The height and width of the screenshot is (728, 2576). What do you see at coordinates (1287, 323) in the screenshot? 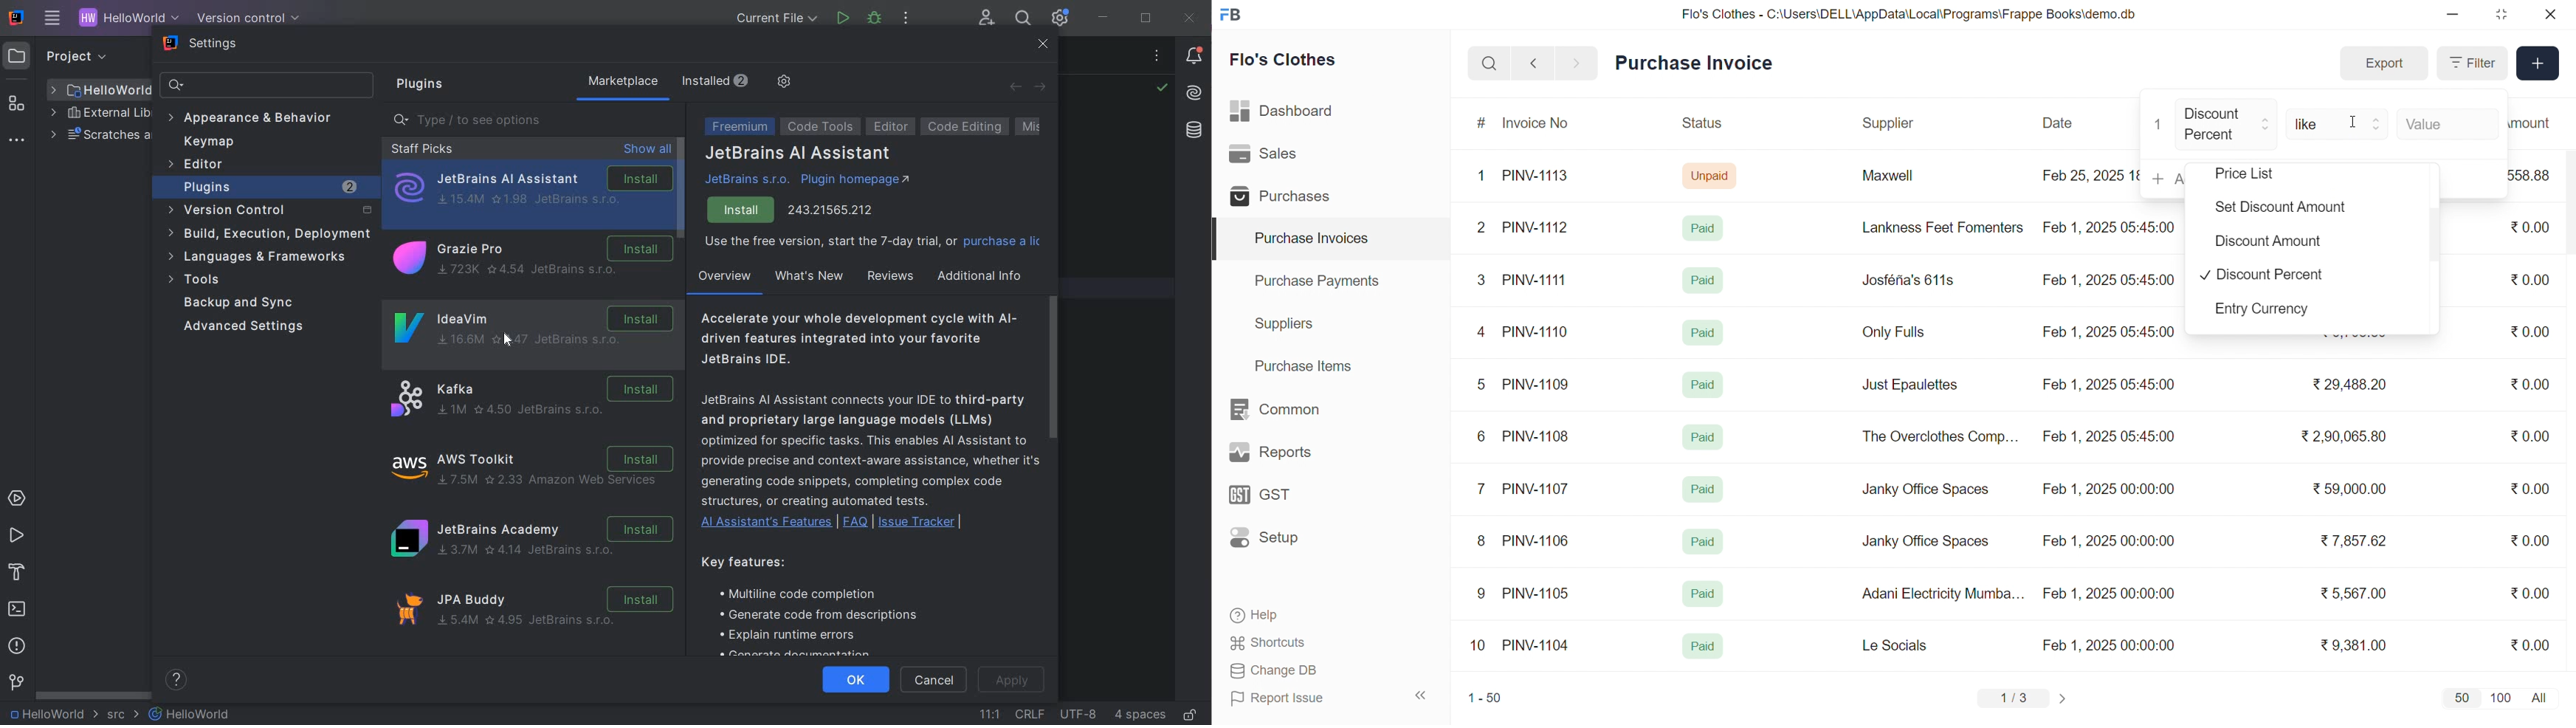
I see `Suppliers` at bounding box center [1287, 323].